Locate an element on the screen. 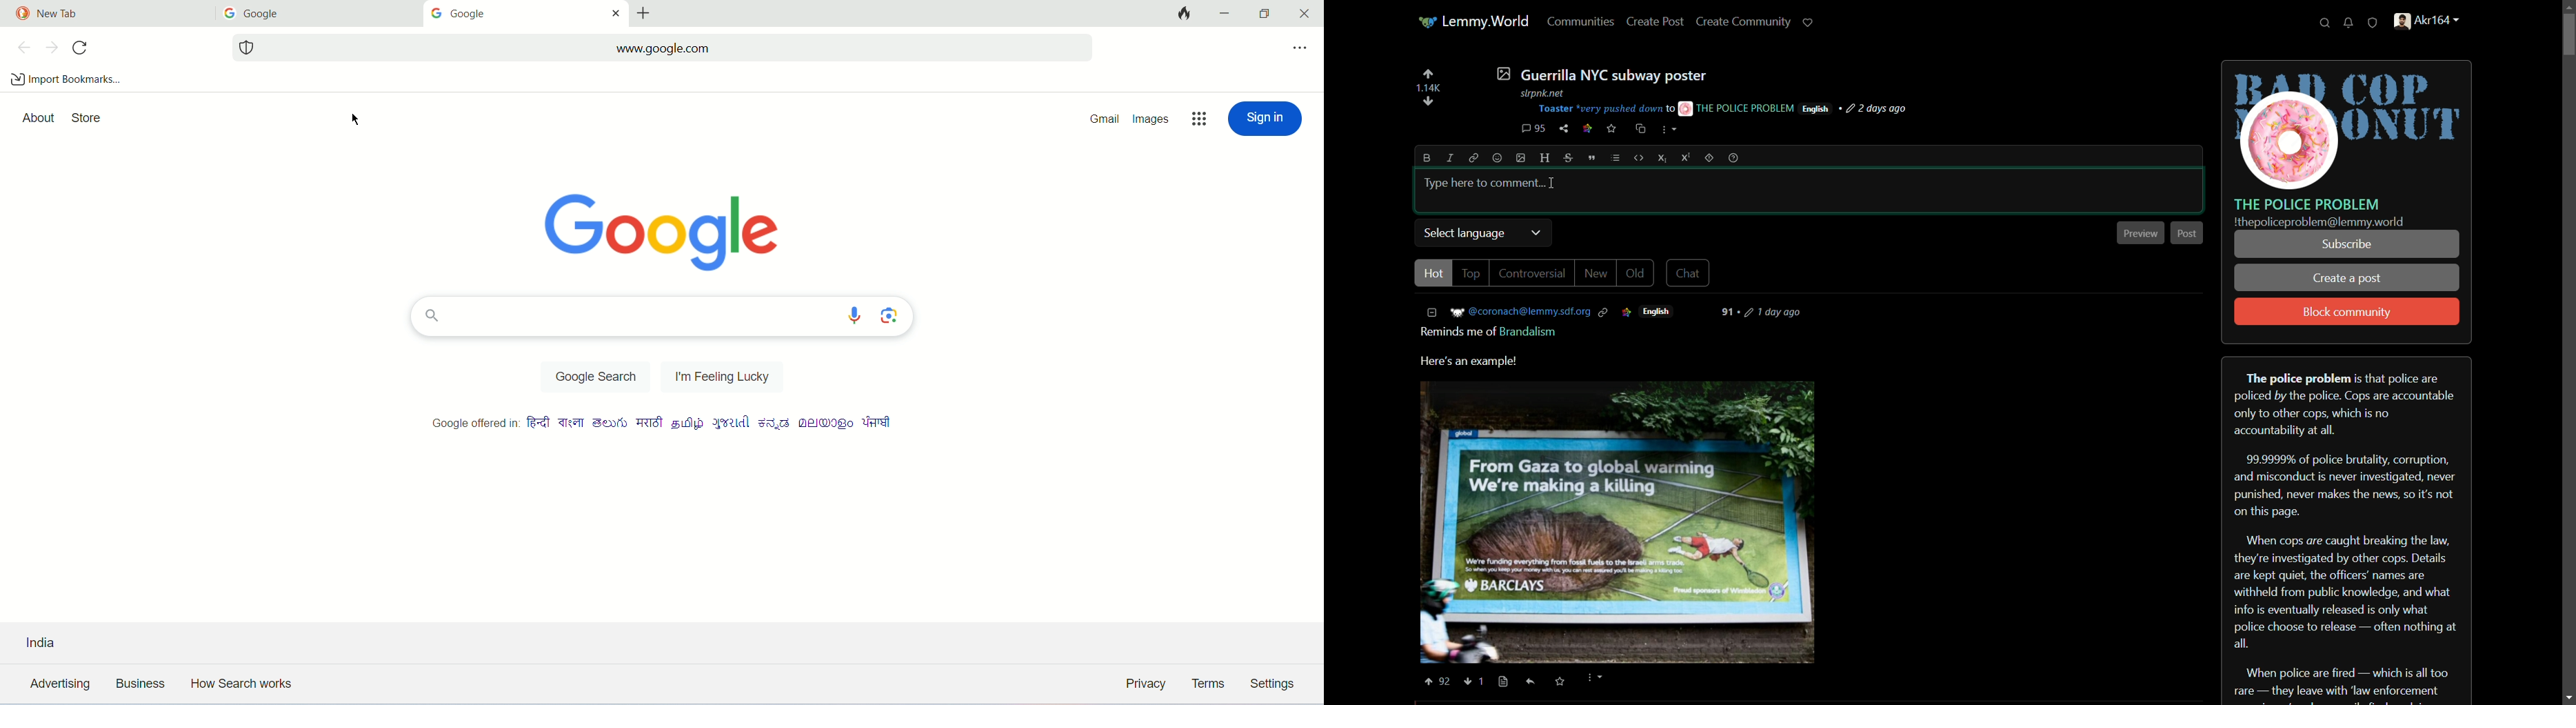 This screenshot has height=728, width=2576. language is located at coordinates (1816, 109).